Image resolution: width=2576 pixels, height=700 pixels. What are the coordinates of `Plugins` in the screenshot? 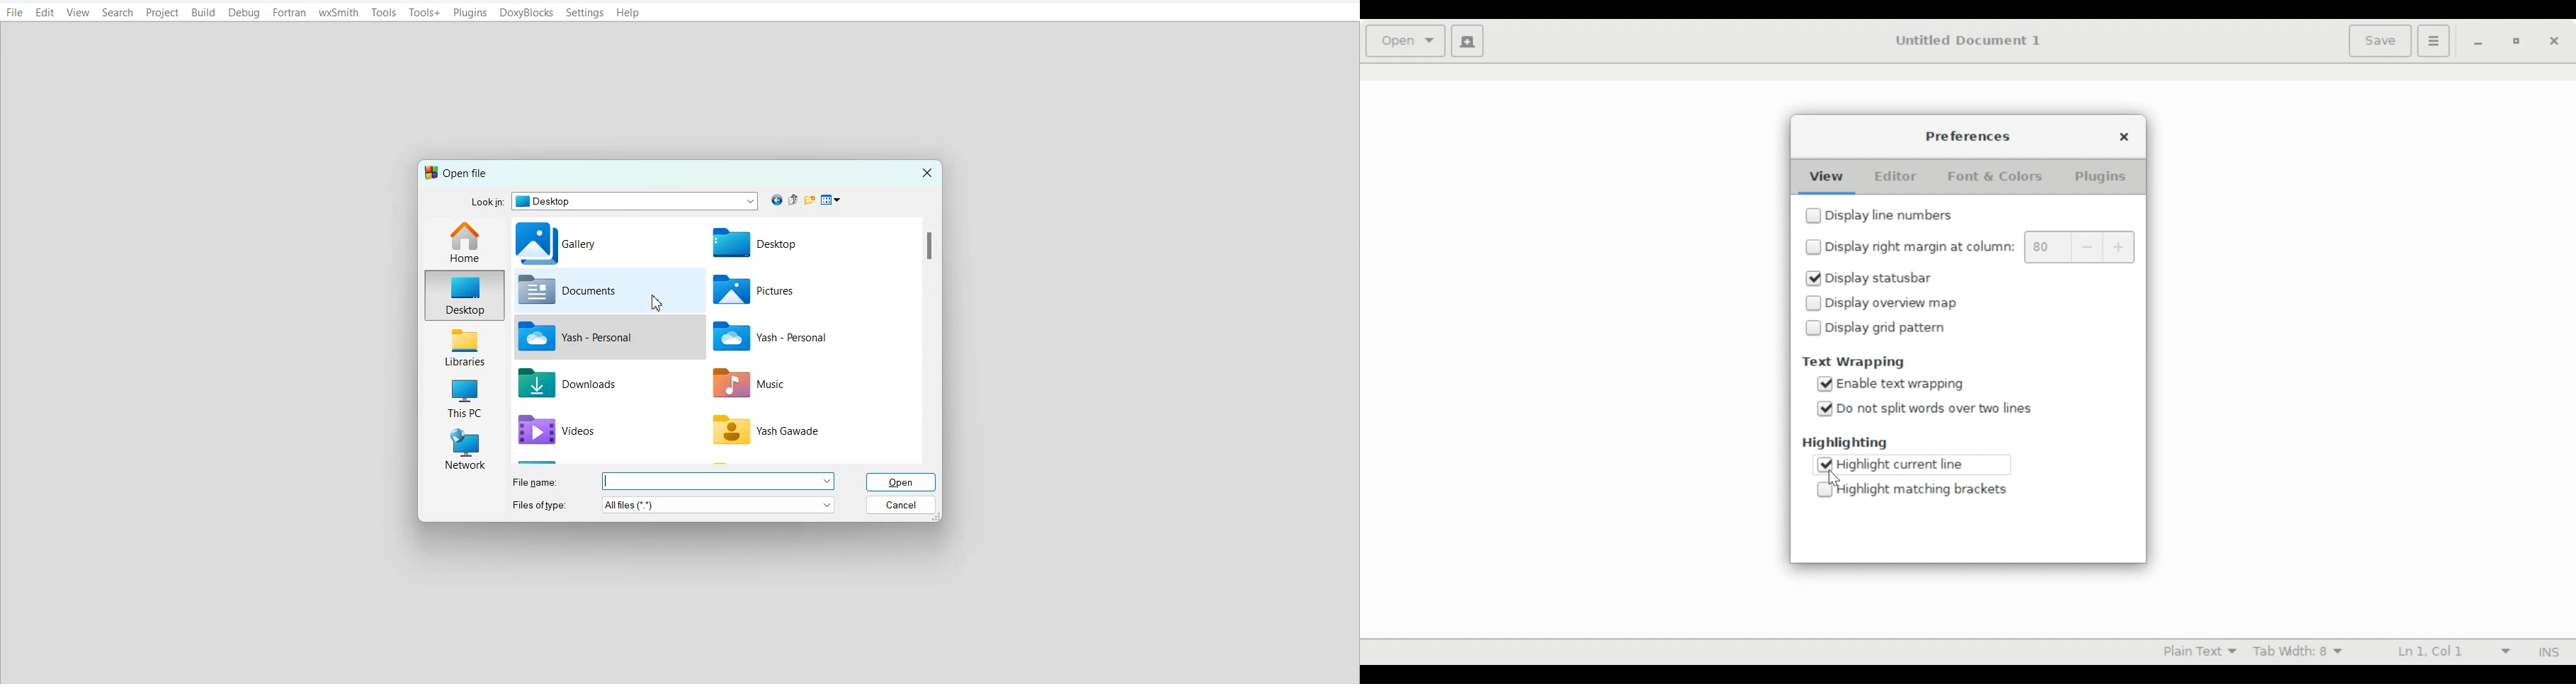 It's located at (471, 13).